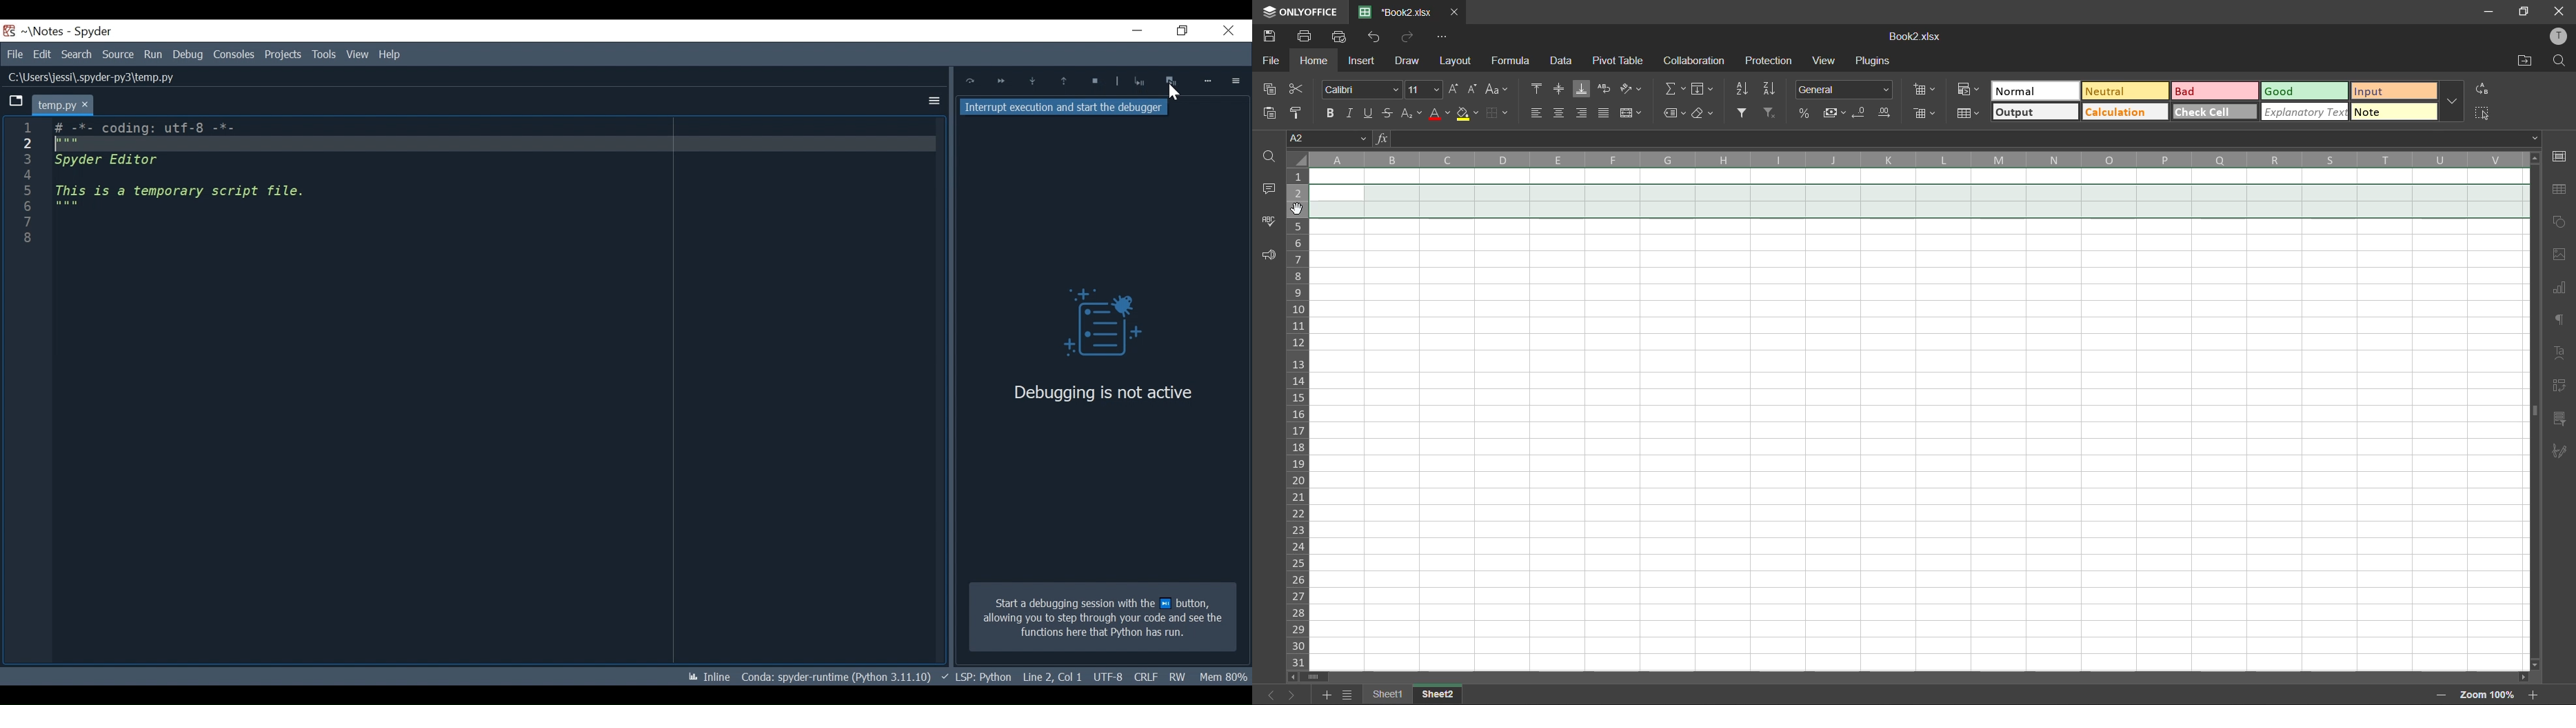  What do you see at coordinates (1271, 34) in the screenshot?
I see `save` at bounding box center [1271, 34].